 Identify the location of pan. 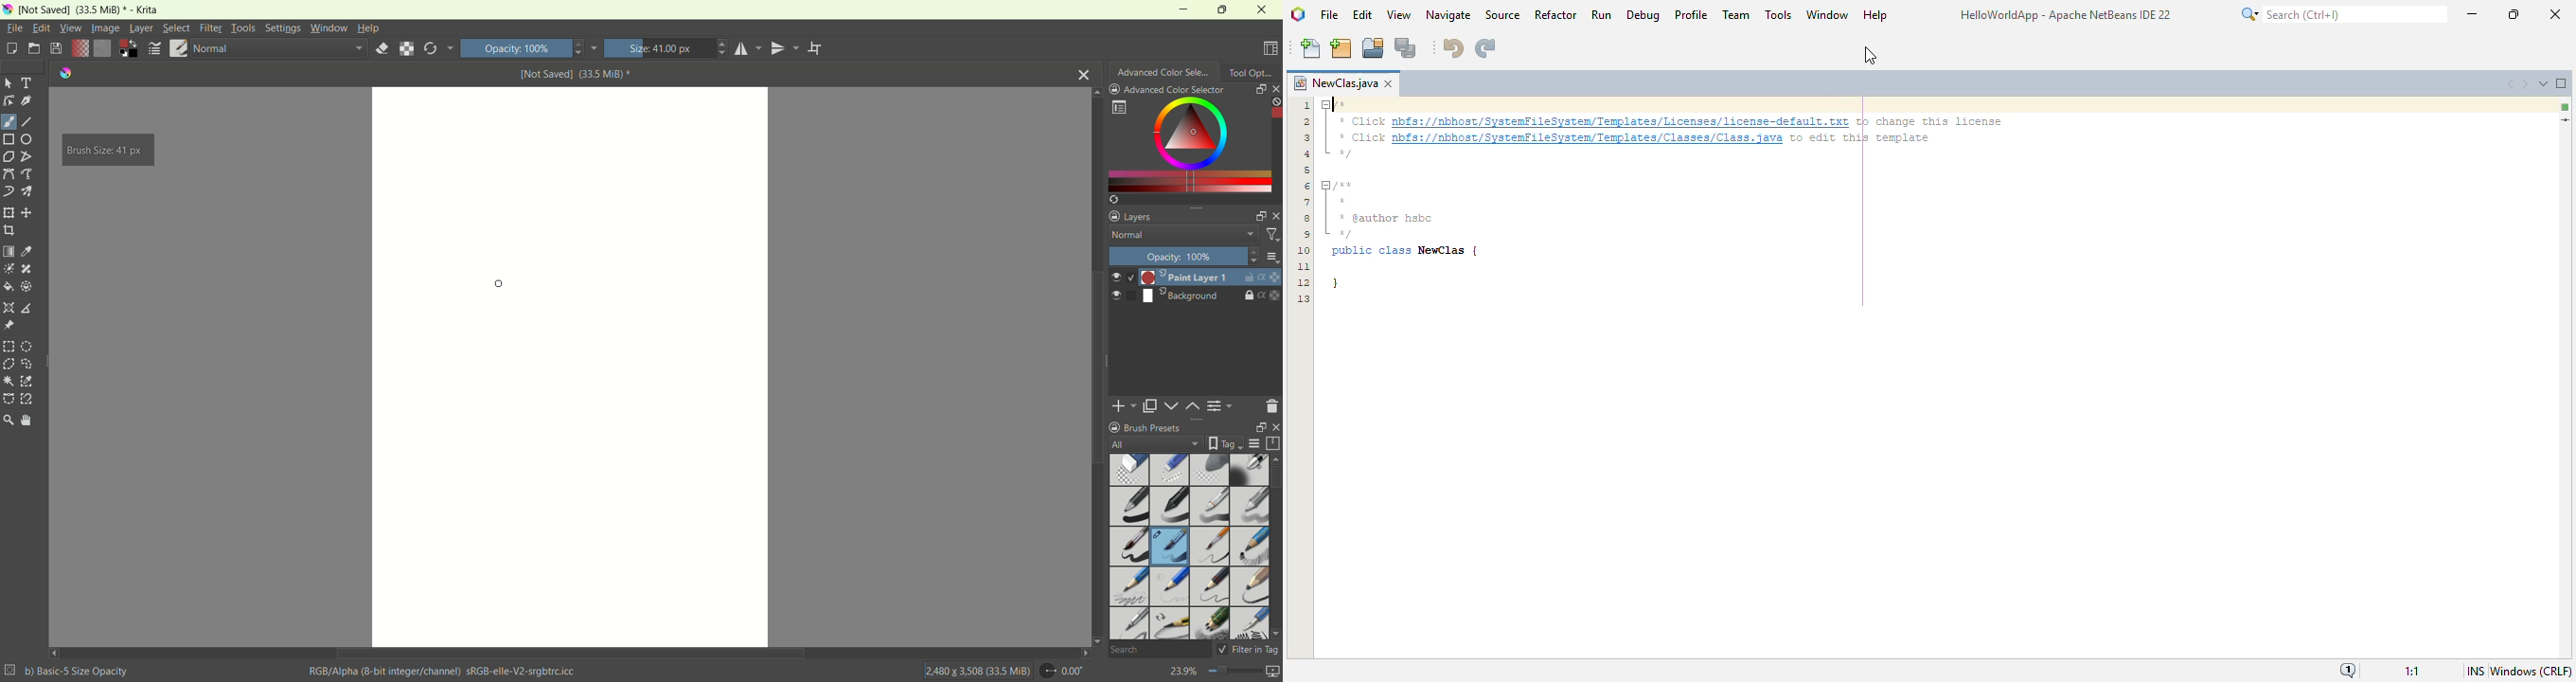
(25, 419).